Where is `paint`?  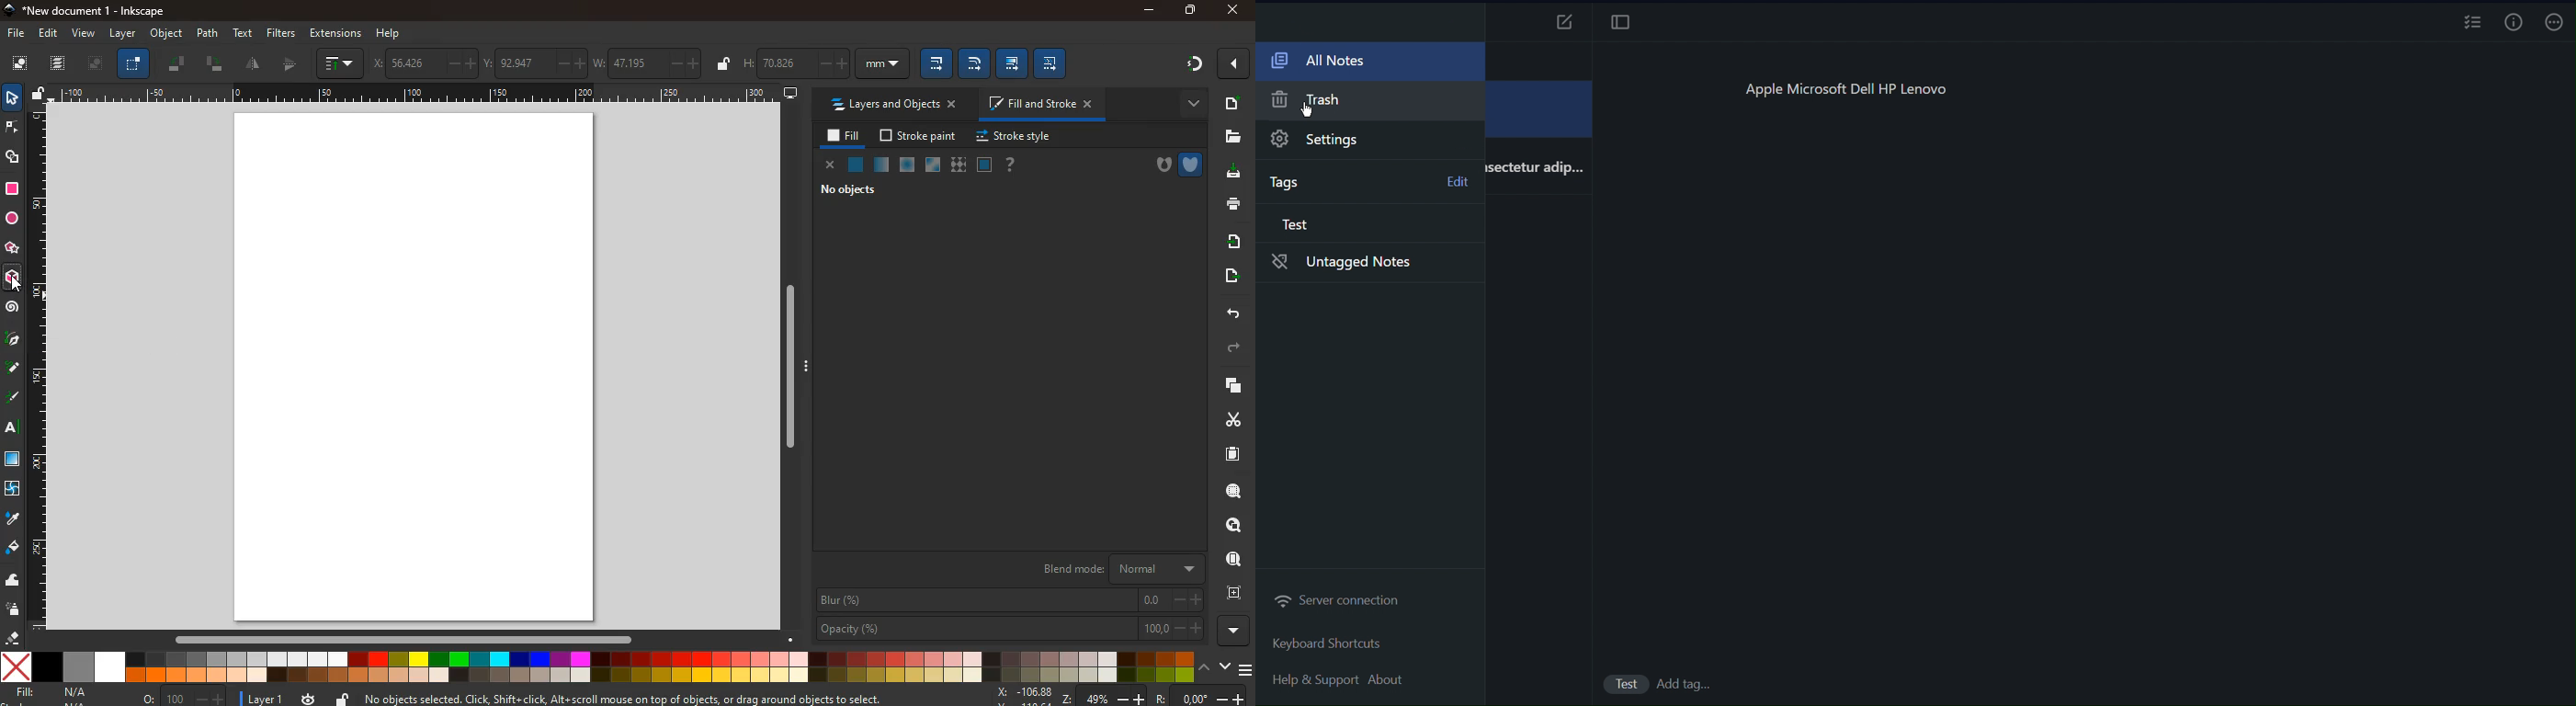
paint is located at coordinates (12, 549).